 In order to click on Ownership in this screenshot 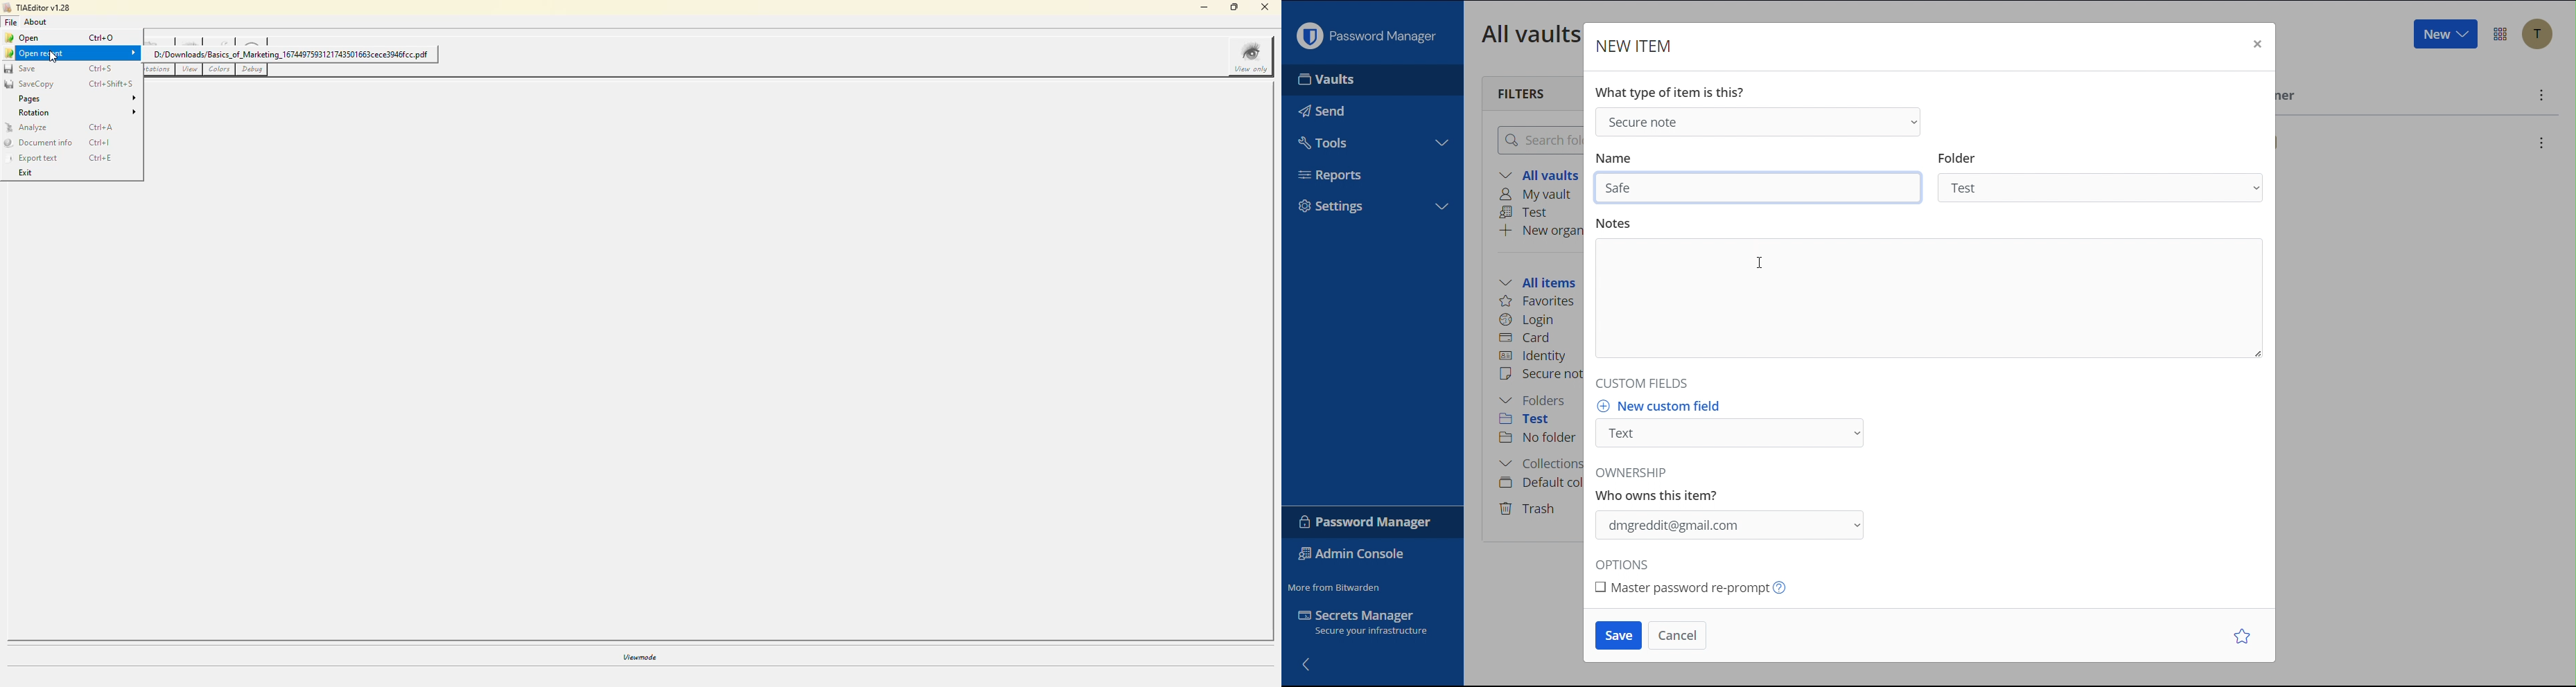, I will do `click(1728, 526)`.